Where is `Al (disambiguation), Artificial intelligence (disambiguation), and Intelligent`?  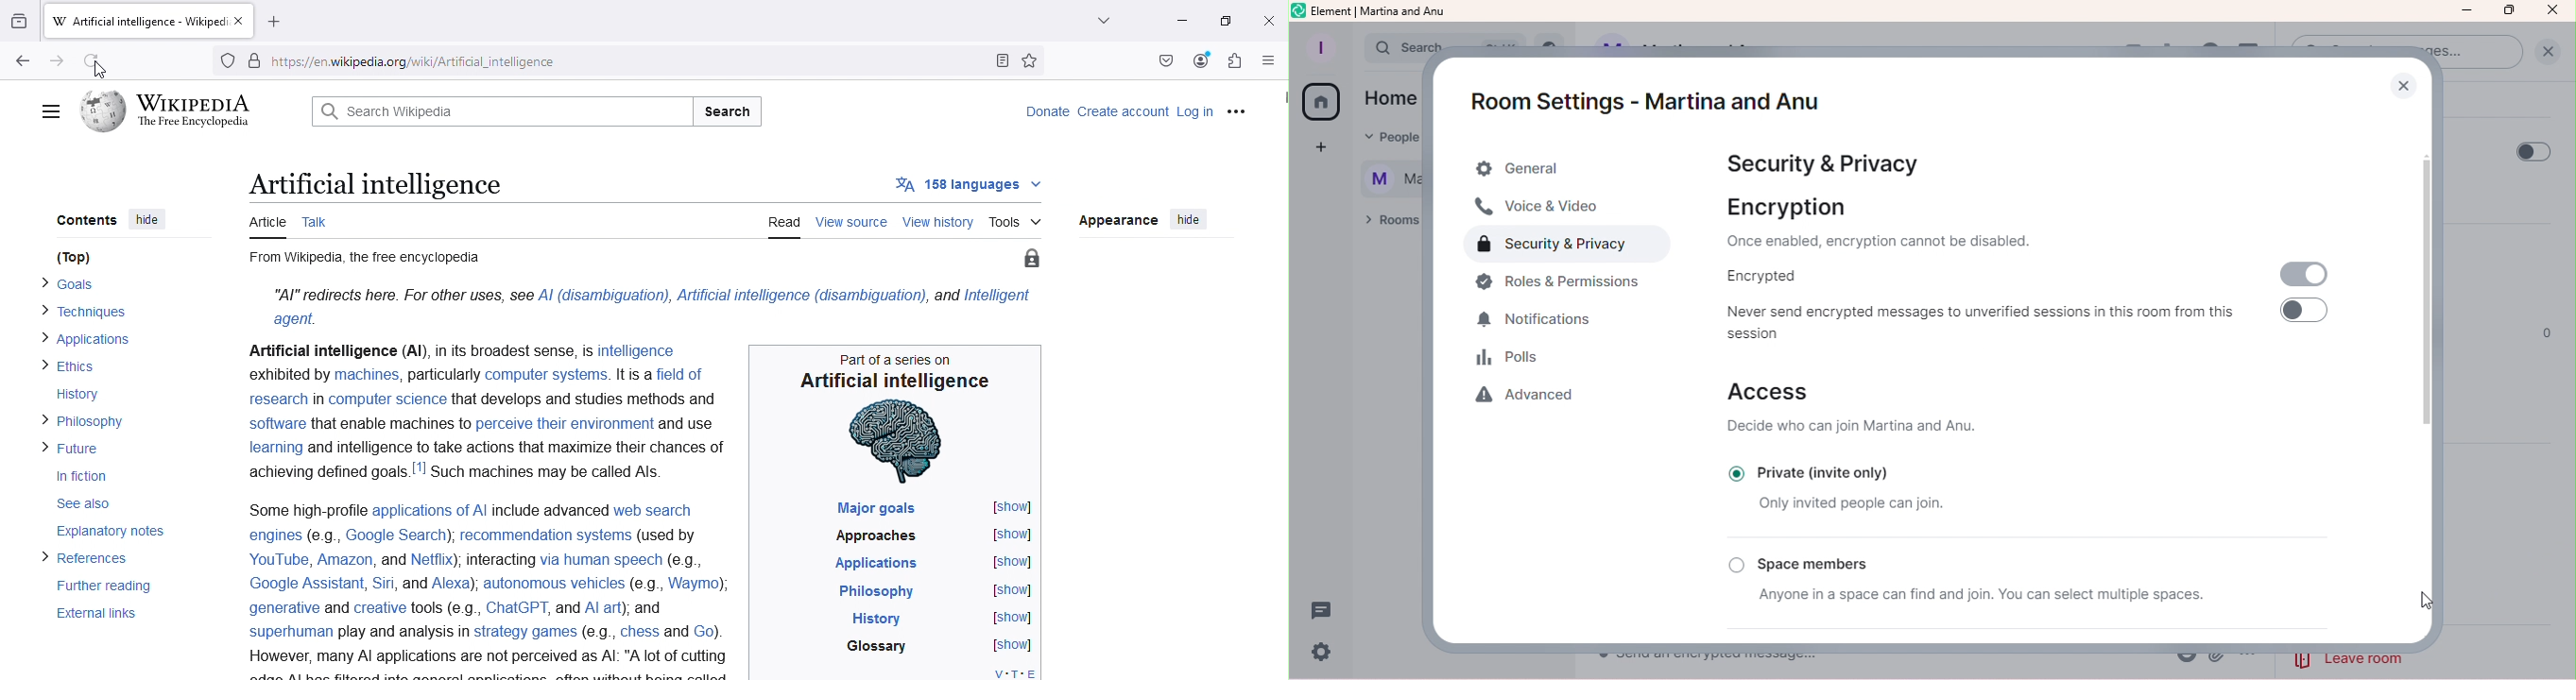 Al (disambiguation), Artificial intelligence (disambiguation), and Intelligent is located at coordinates (789, 297).